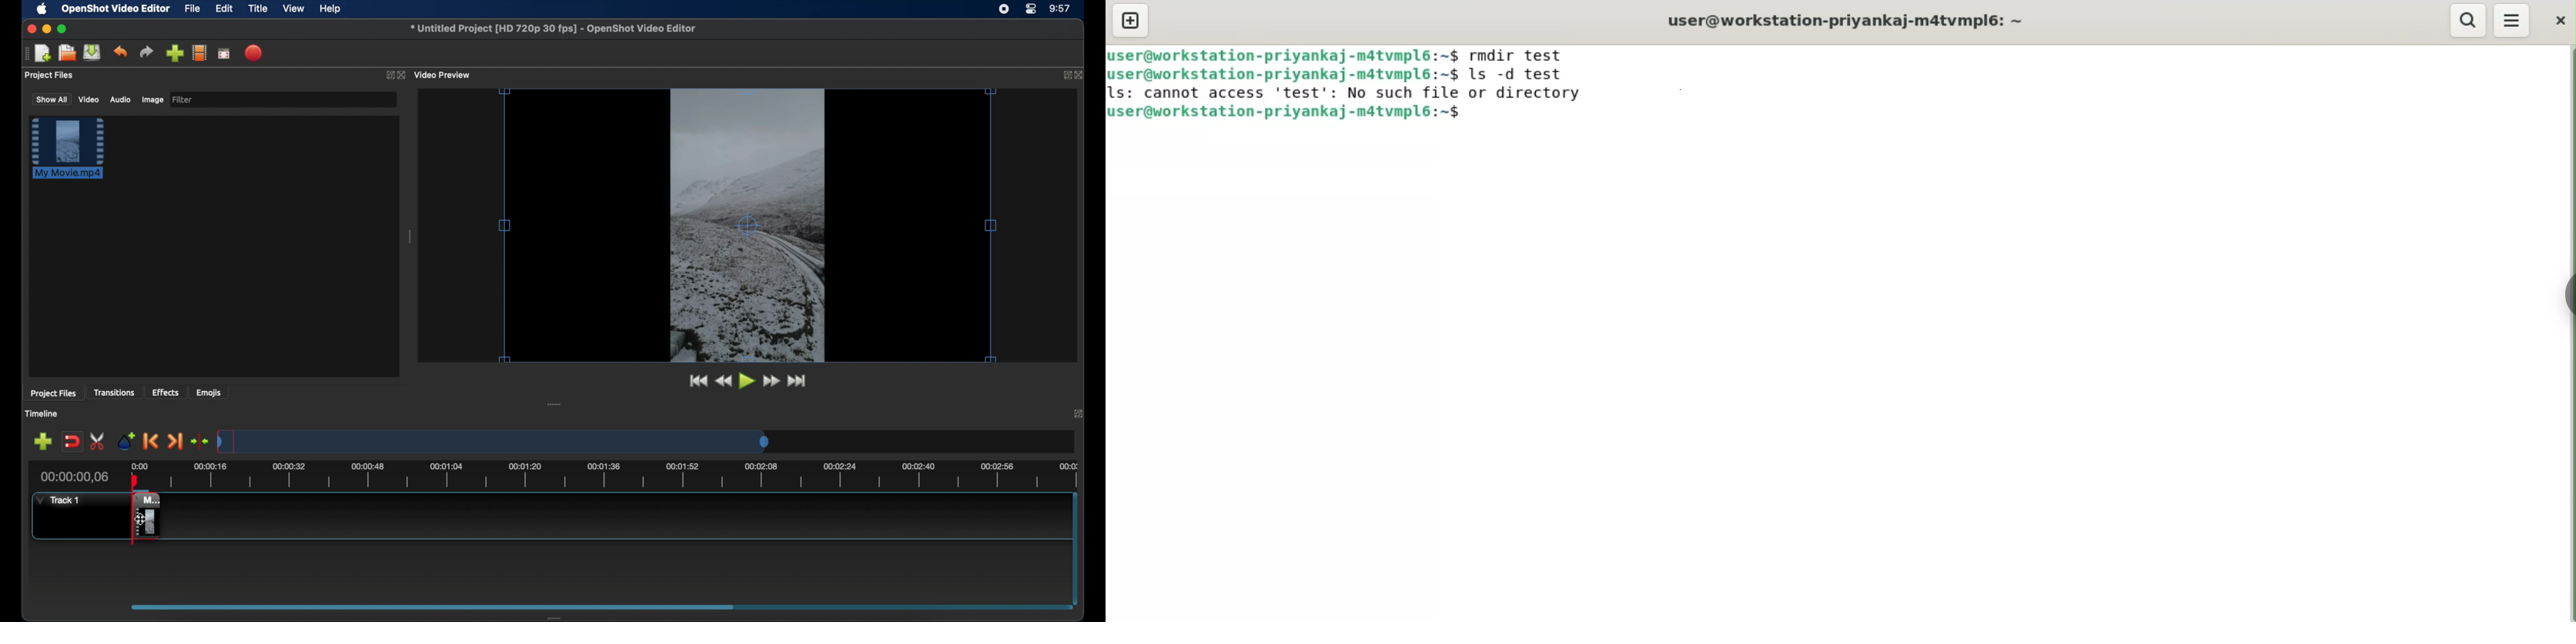  What do you see at coordinates (145, 517) in the screenshot?
I see `drag cursor` at bounding box center [145, 517].